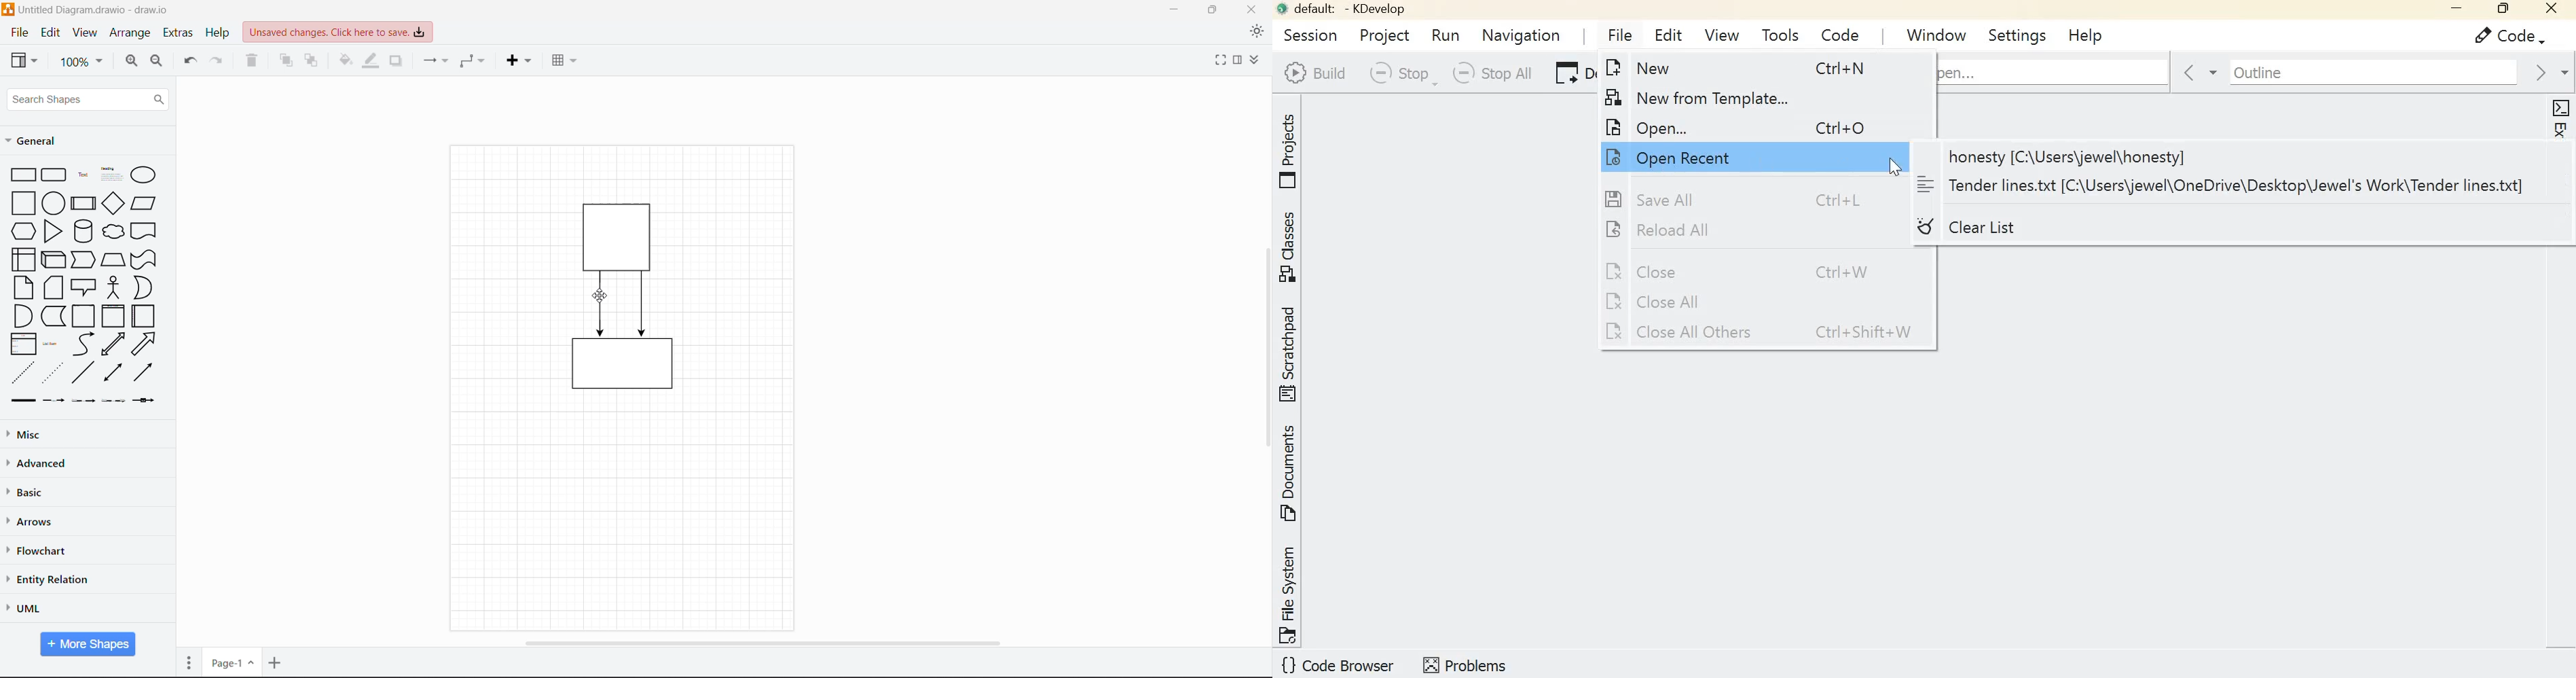 The image size is (2576, 700). Describe the element at coordinates (8, 9) in the screenshot. I see `draw.io logo` at that location.